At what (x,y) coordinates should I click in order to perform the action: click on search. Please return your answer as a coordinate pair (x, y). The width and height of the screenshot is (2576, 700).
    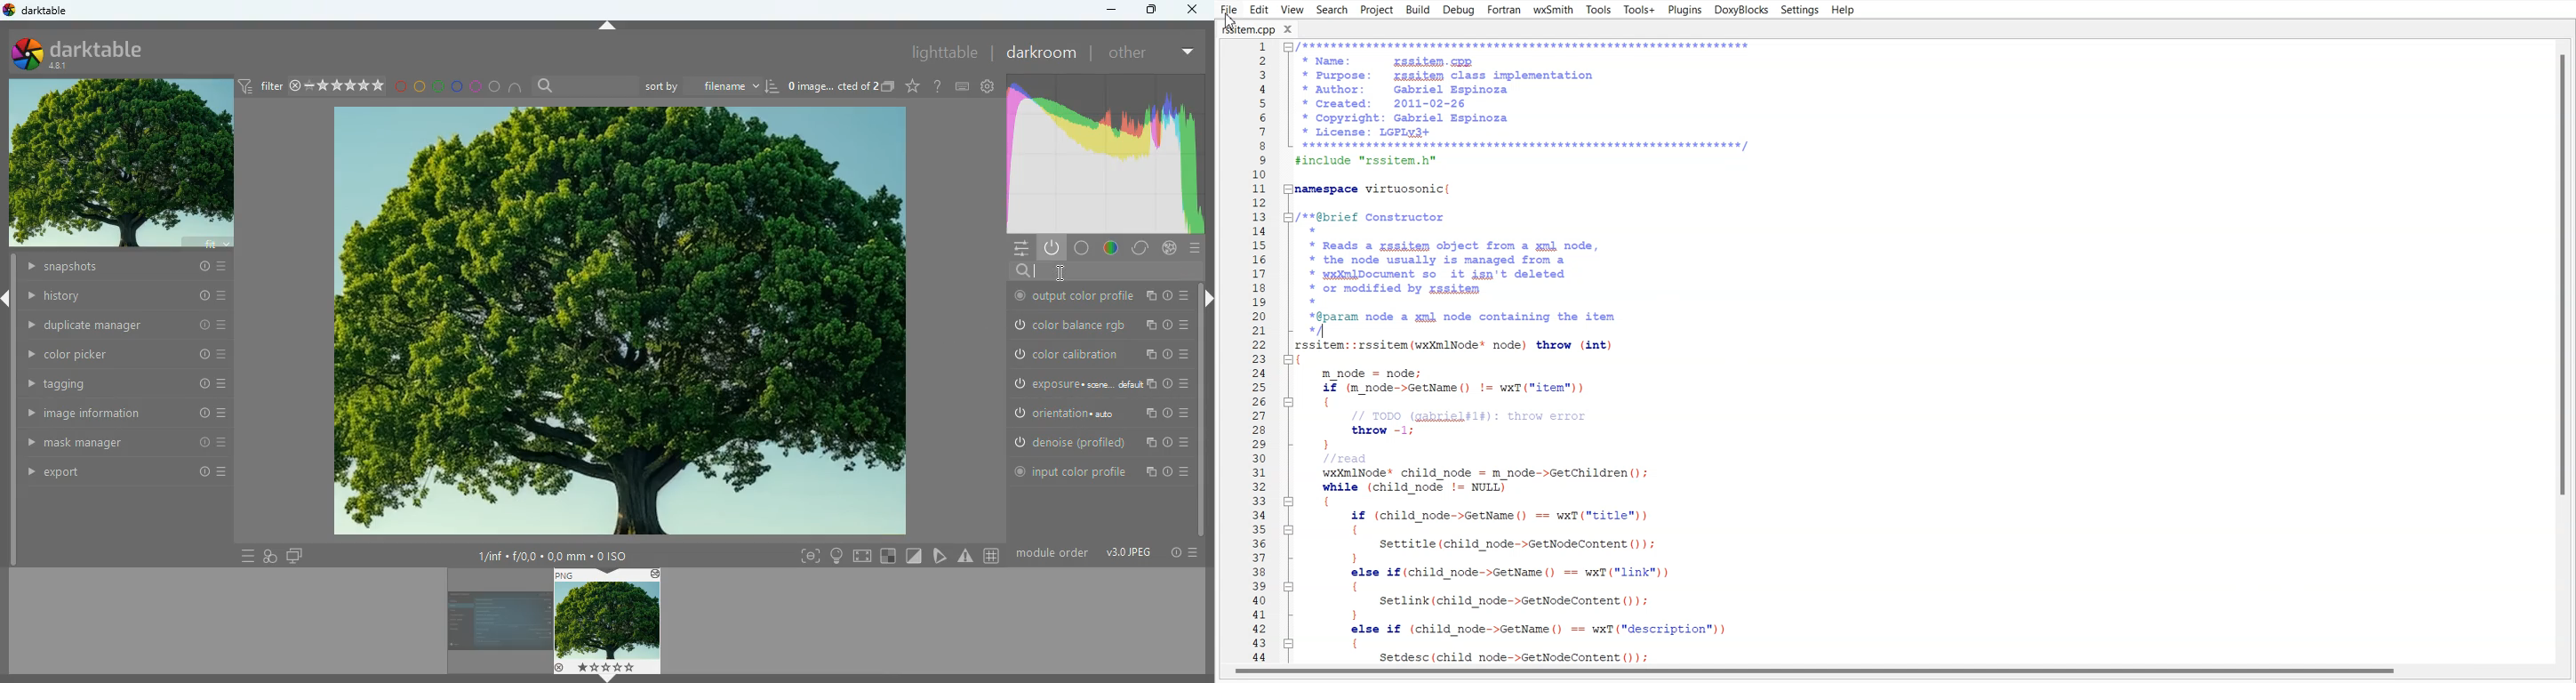
    Looking at the image, I should click on (1099, 271).